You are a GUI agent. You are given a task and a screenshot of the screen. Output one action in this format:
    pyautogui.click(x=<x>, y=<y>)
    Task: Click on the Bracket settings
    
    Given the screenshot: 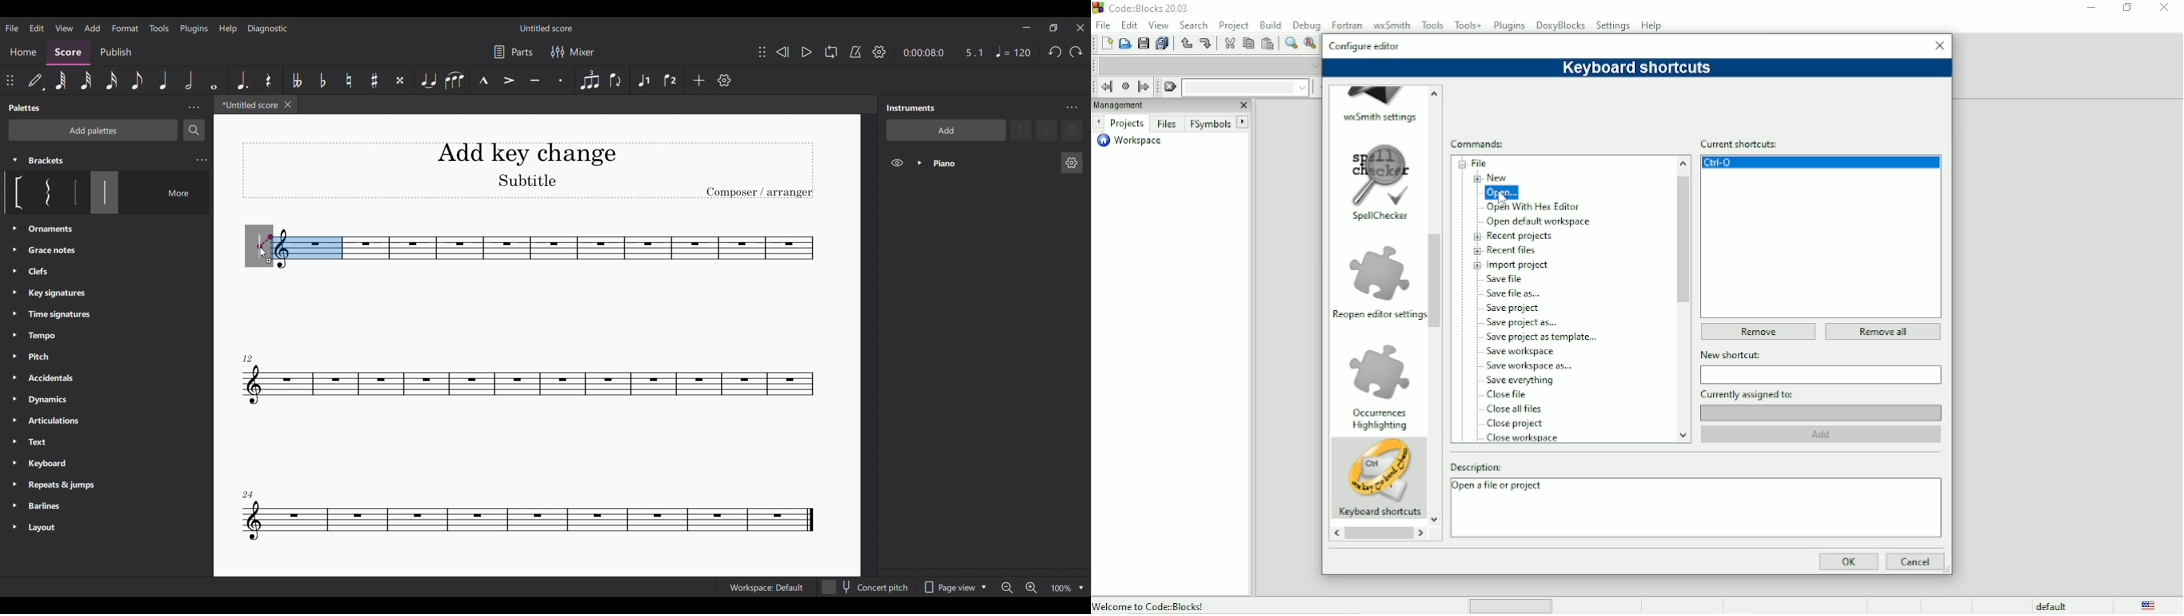 What is the action you would take?
    pyautogui.click(x=202, y=160)
    